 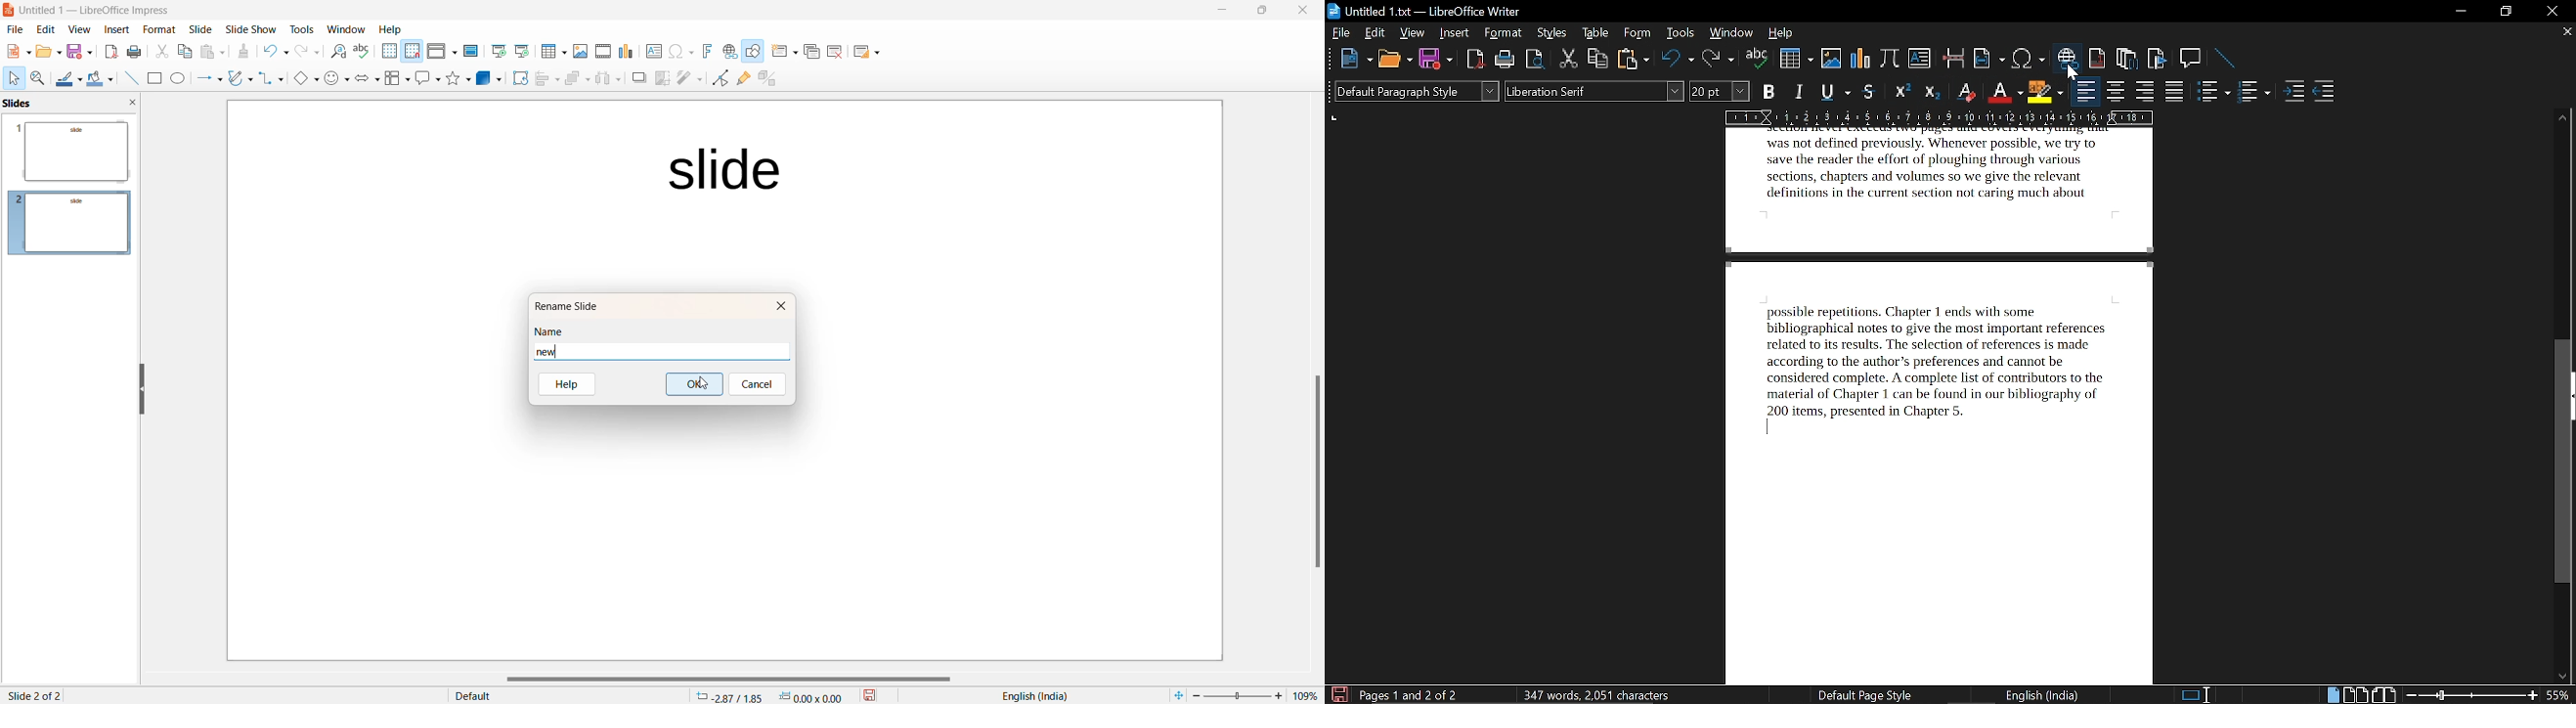 What do you see at coordinates (1731, 32) in the screenshot?
I see `window` at bounding box center [1731, 32].